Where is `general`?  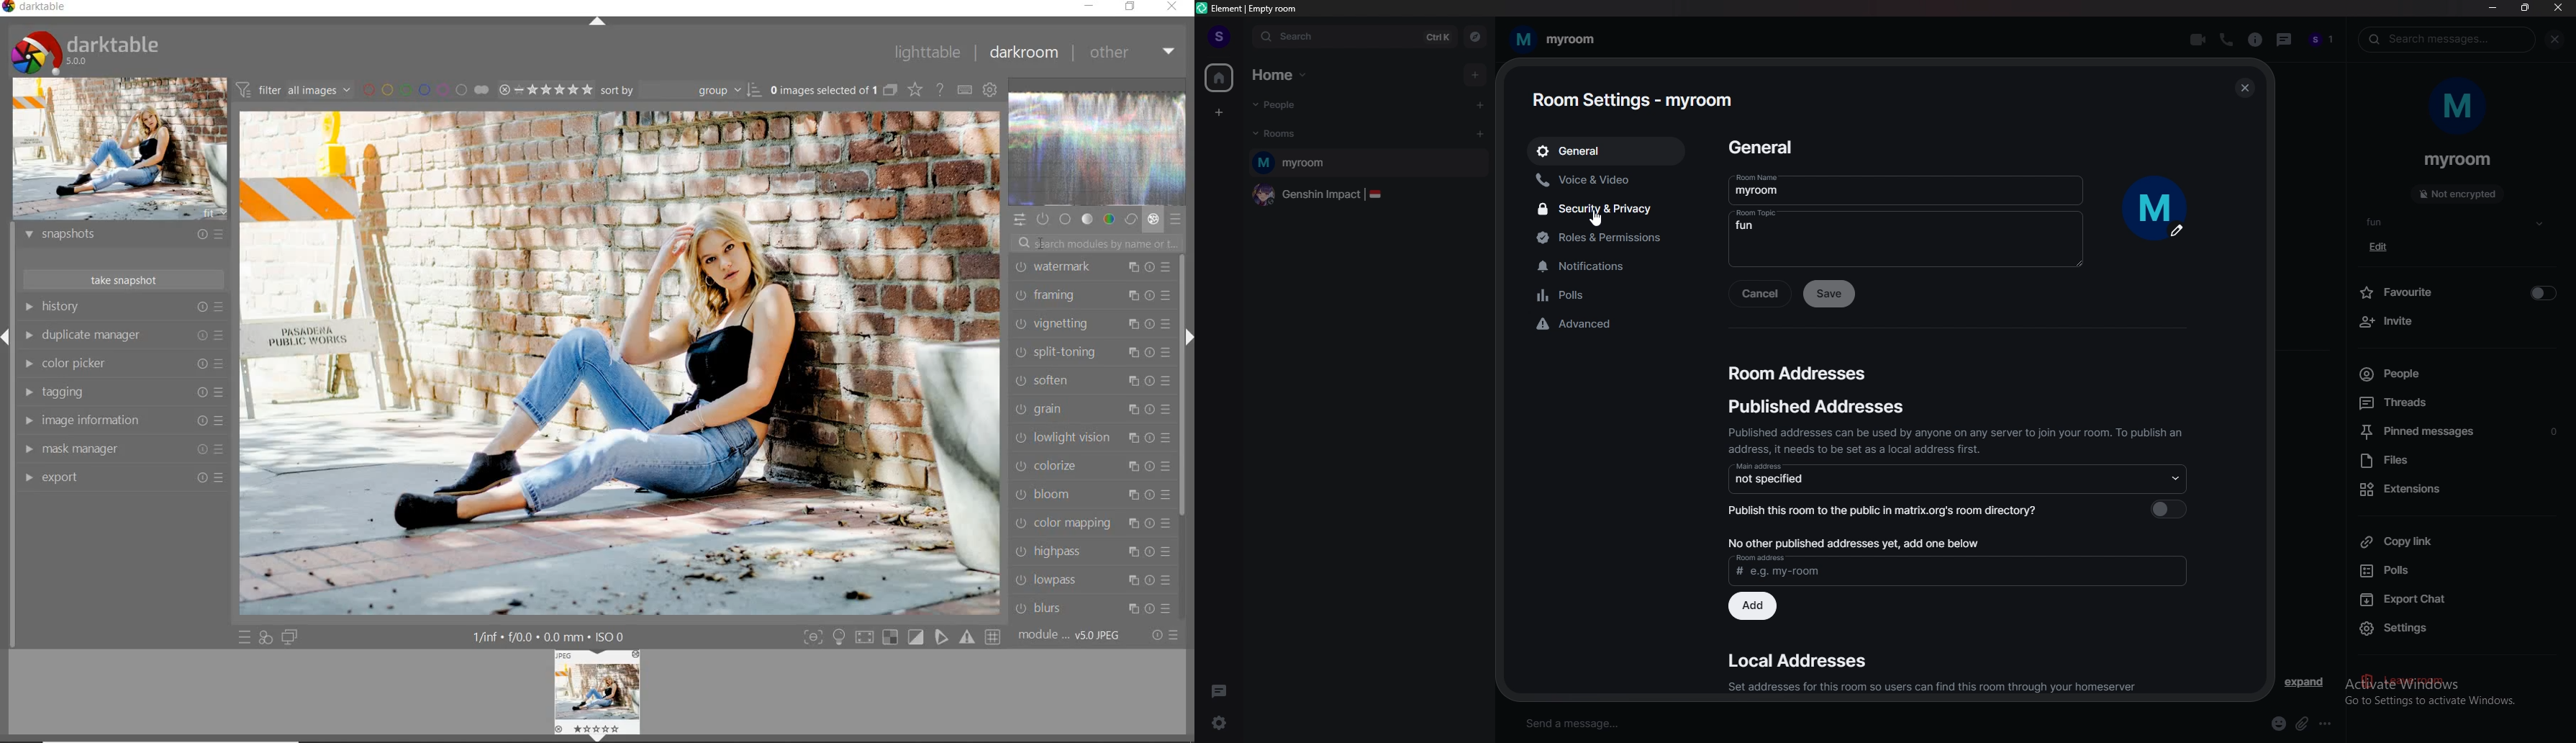
general is located at coordinates (1767, 148).